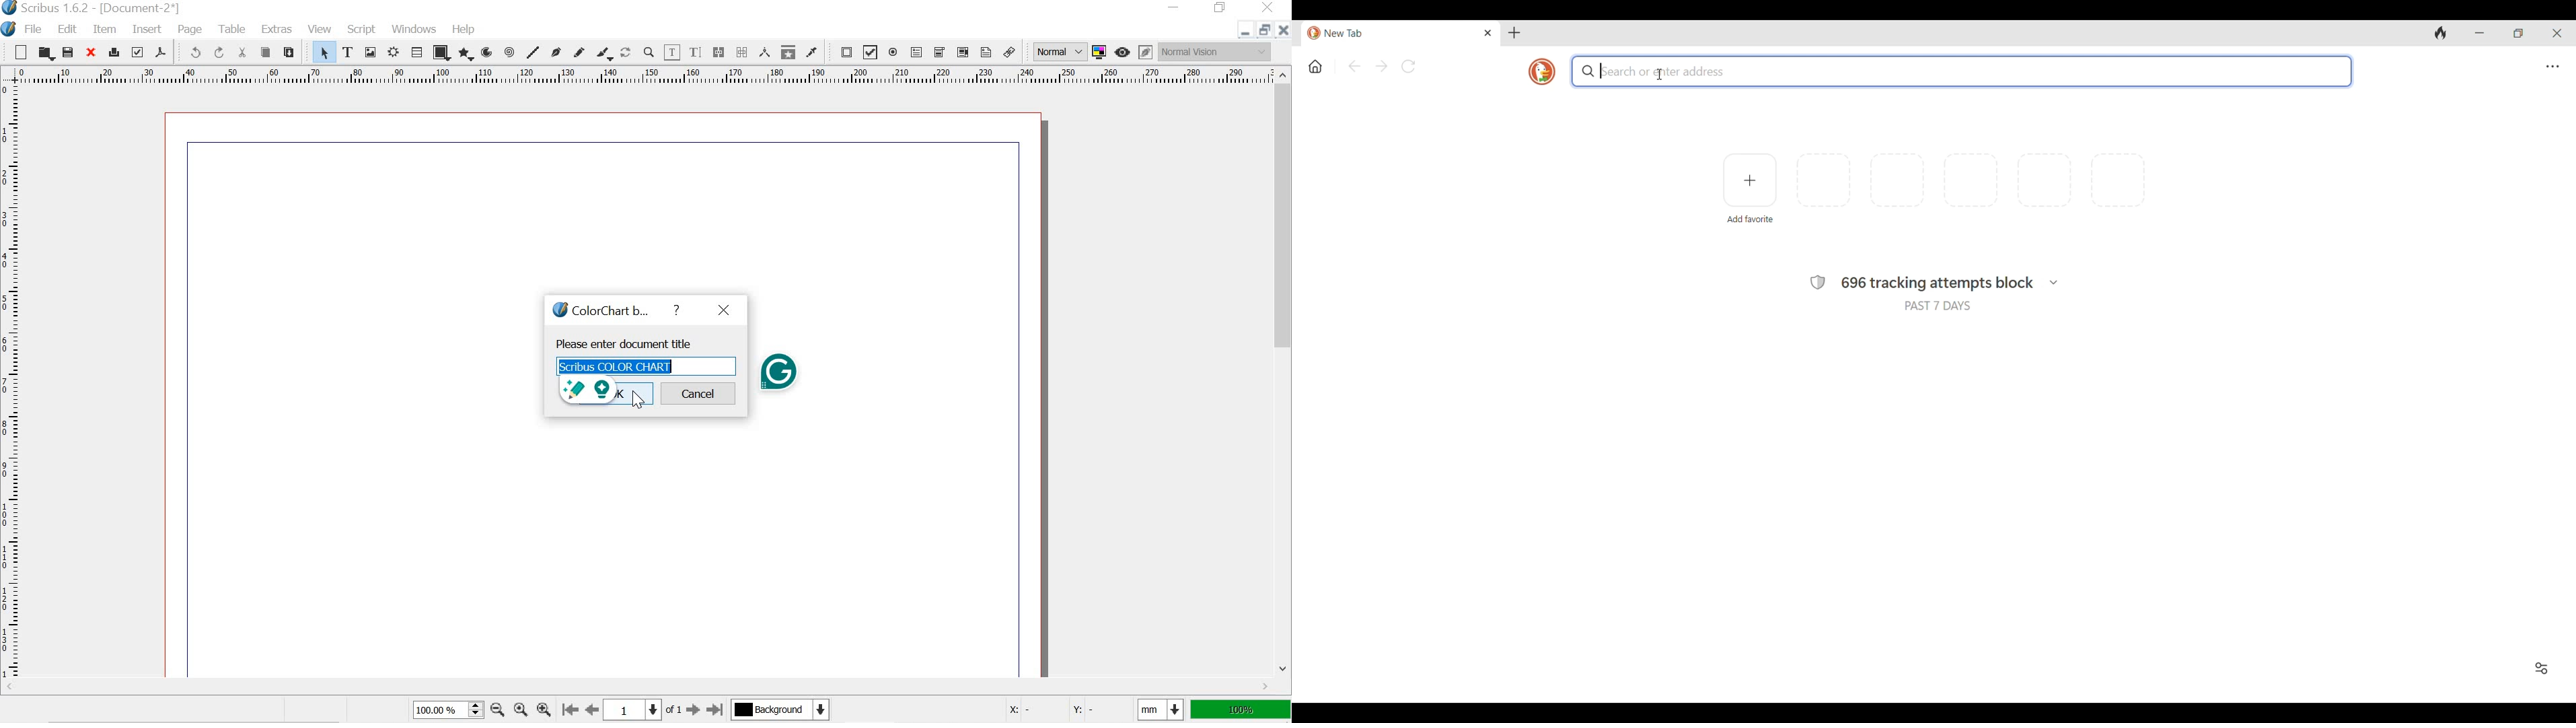  Describe the element at coordinates (2053, 283) in the screenshot. I see `Search history breakdown w.r.t. the number of trackers in each search` at that location.